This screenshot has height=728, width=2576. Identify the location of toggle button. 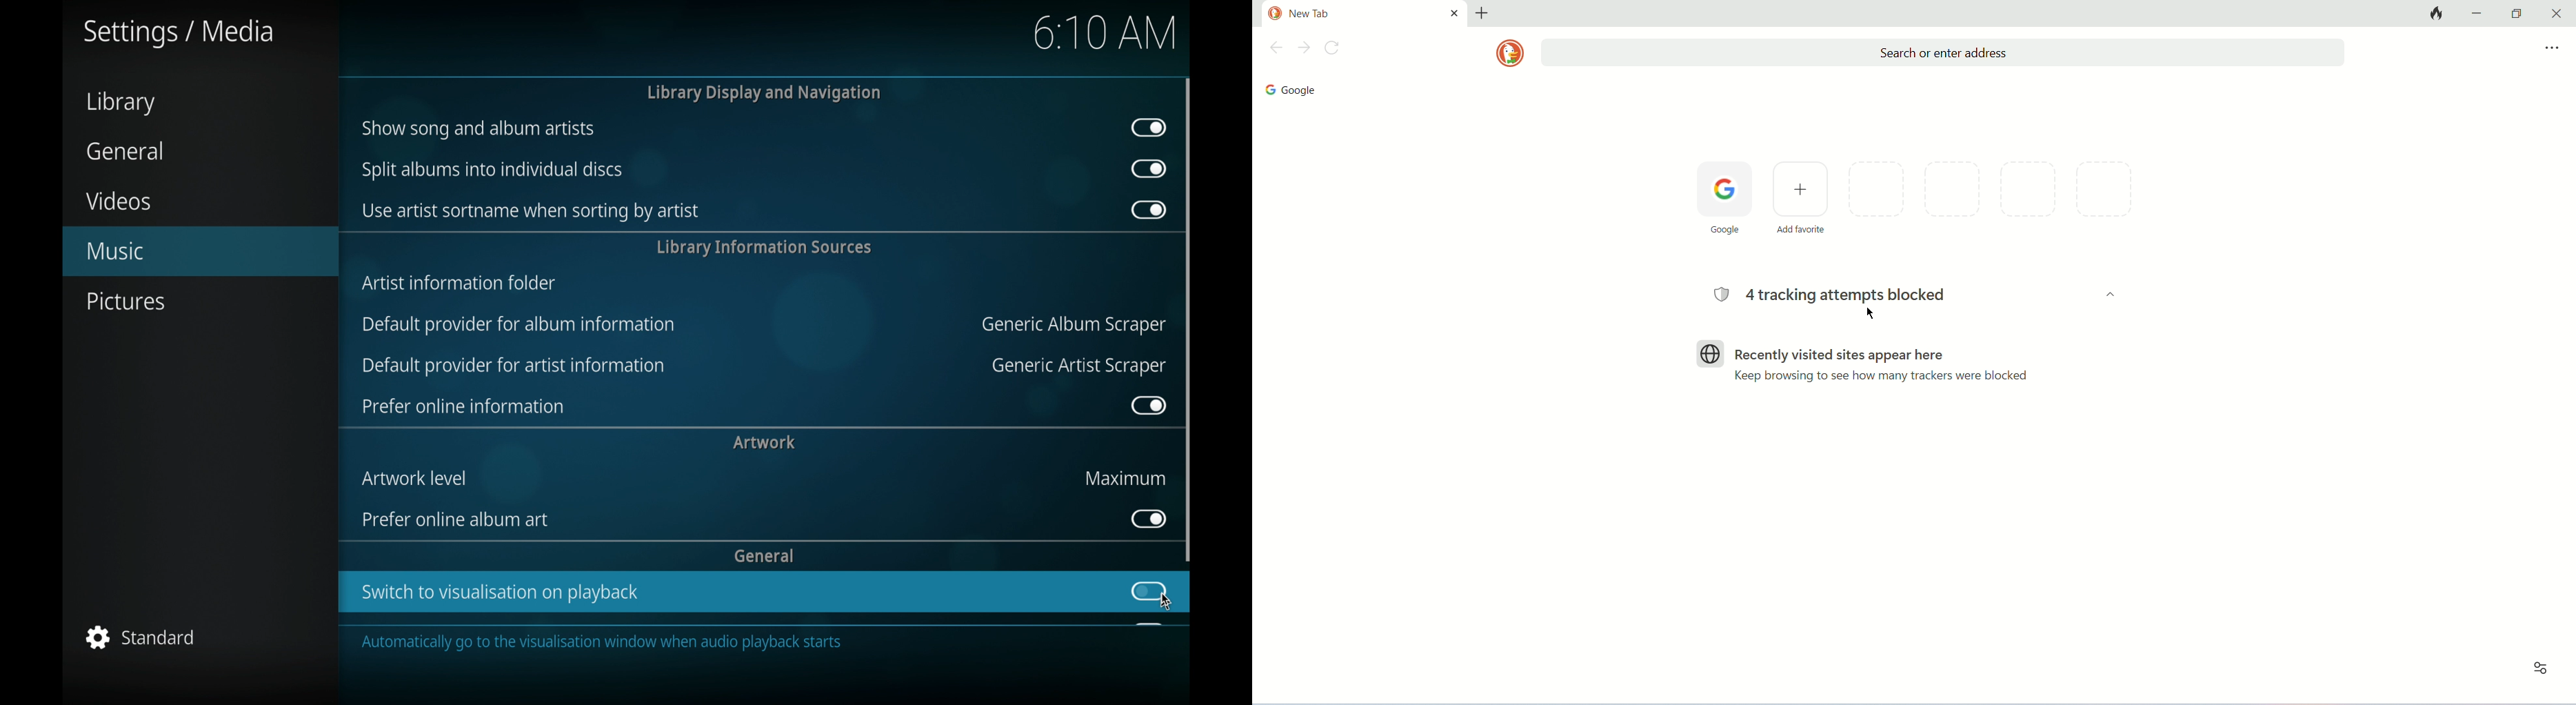
(1148, 518).